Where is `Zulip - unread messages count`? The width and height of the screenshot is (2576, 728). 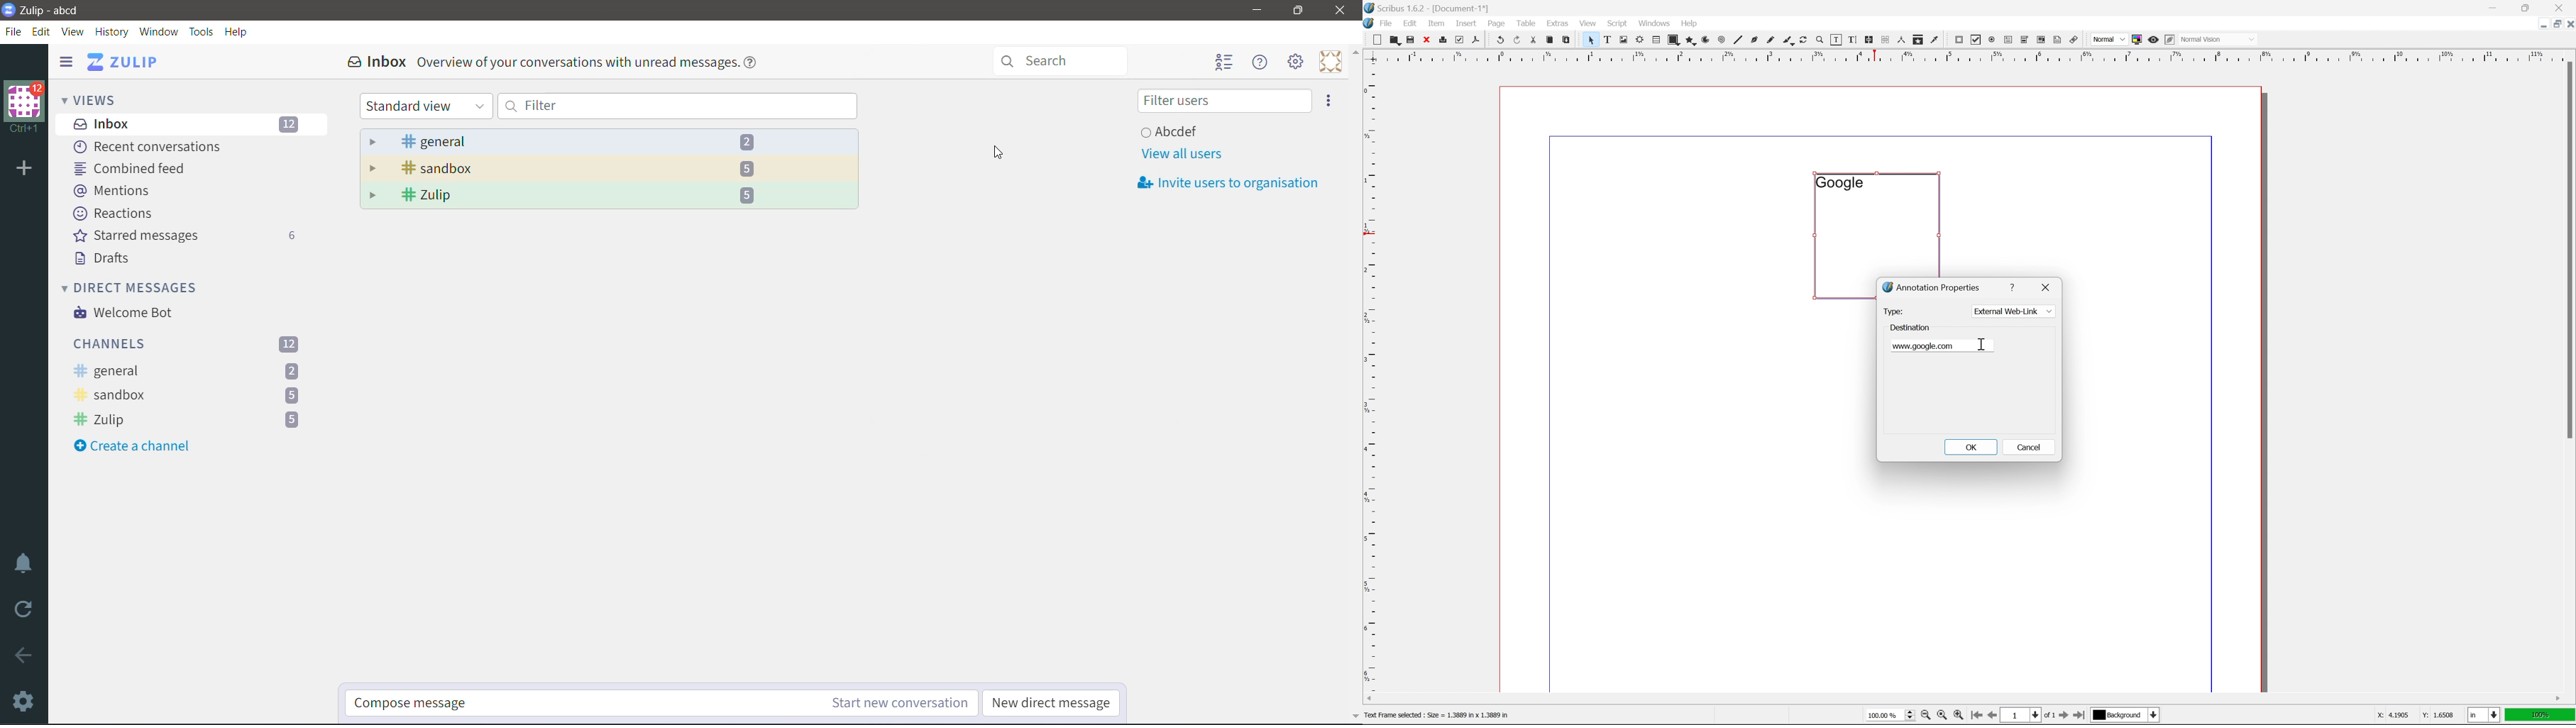
Zulip - unread messages count is located at coordinates (189, 419).